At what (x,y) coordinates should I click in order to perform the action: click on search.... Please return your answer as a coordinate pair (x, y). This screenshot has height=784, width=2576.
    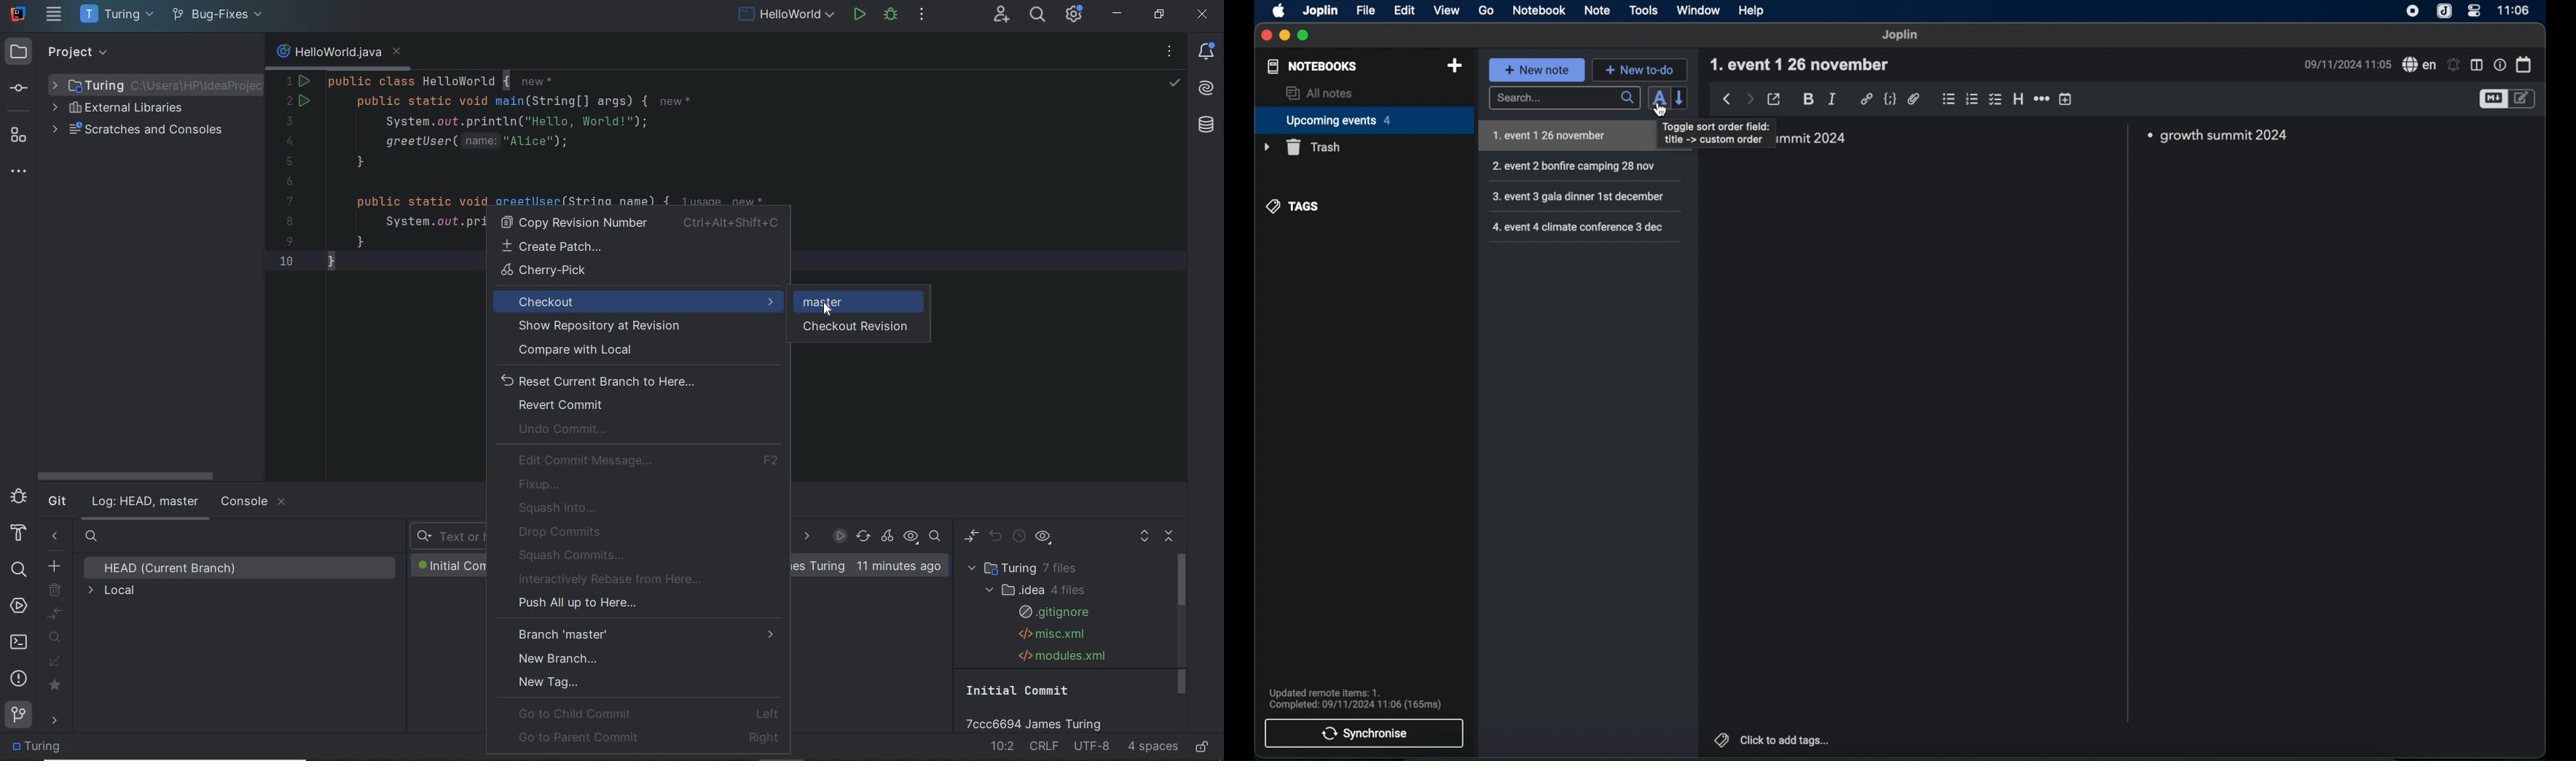
    Looking at the image, I should click on (1564, 98).